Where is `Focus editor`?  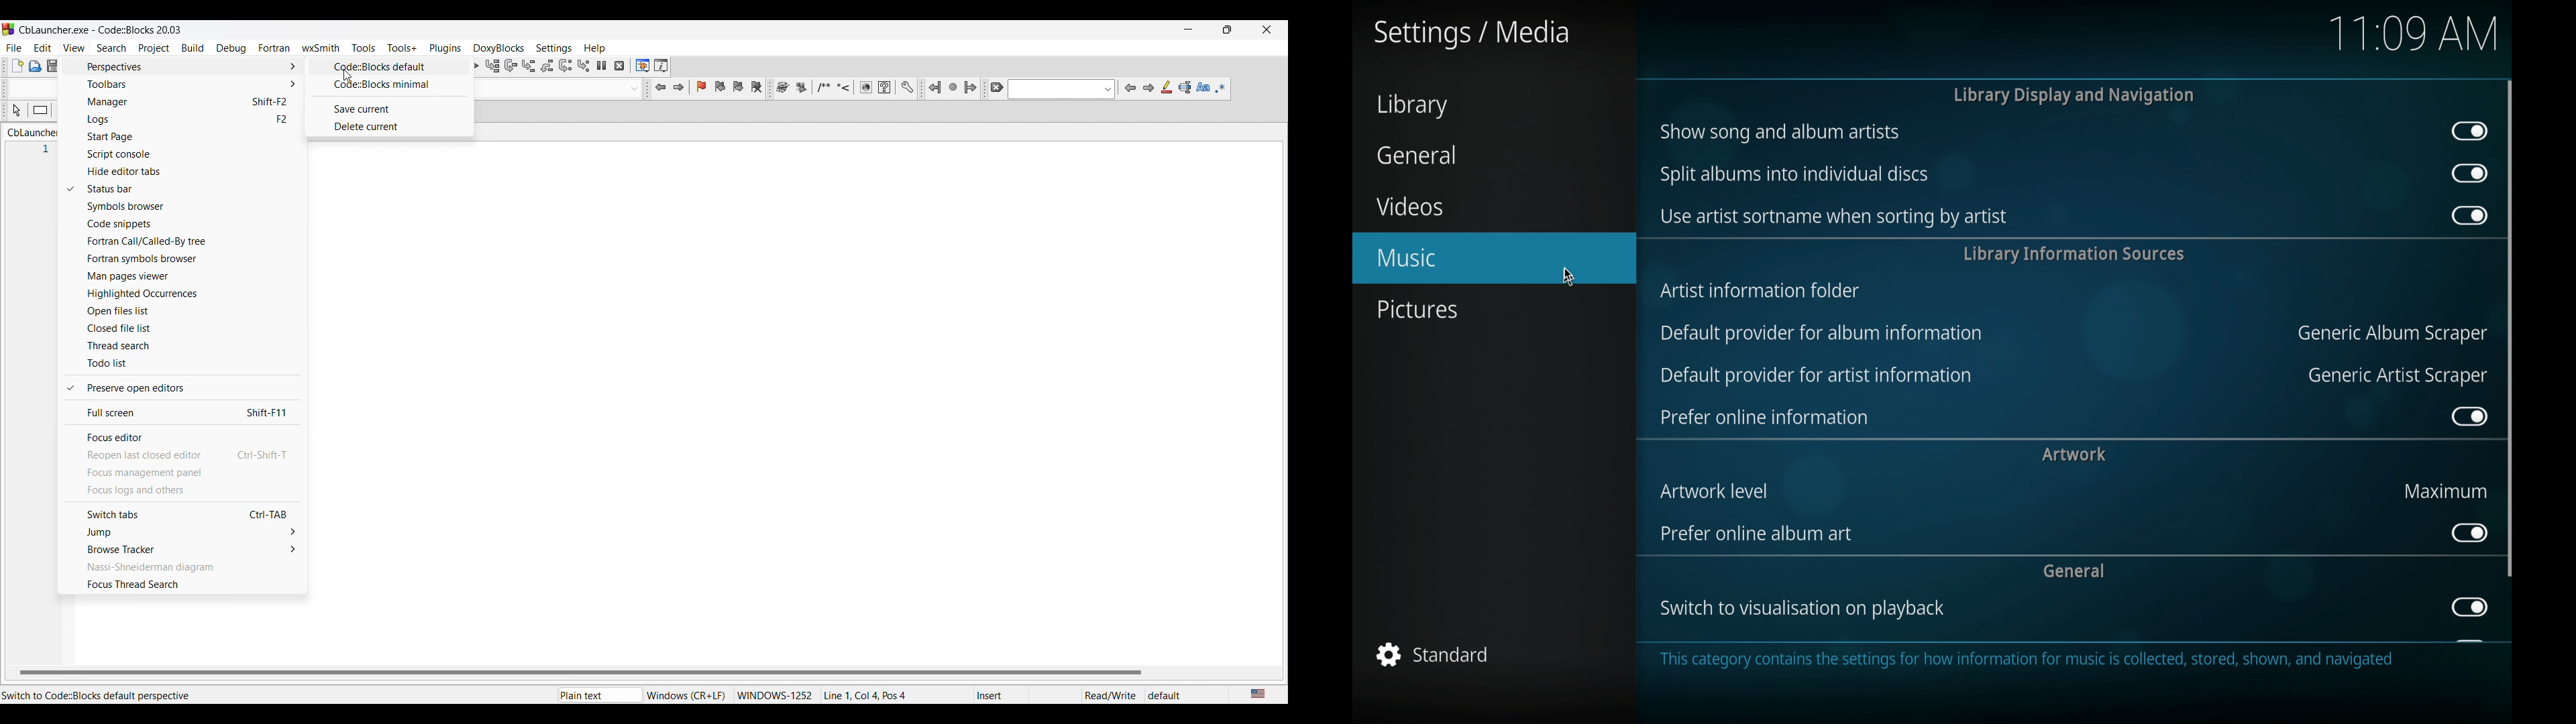 Focus editor is located at coordinates (186, 438).